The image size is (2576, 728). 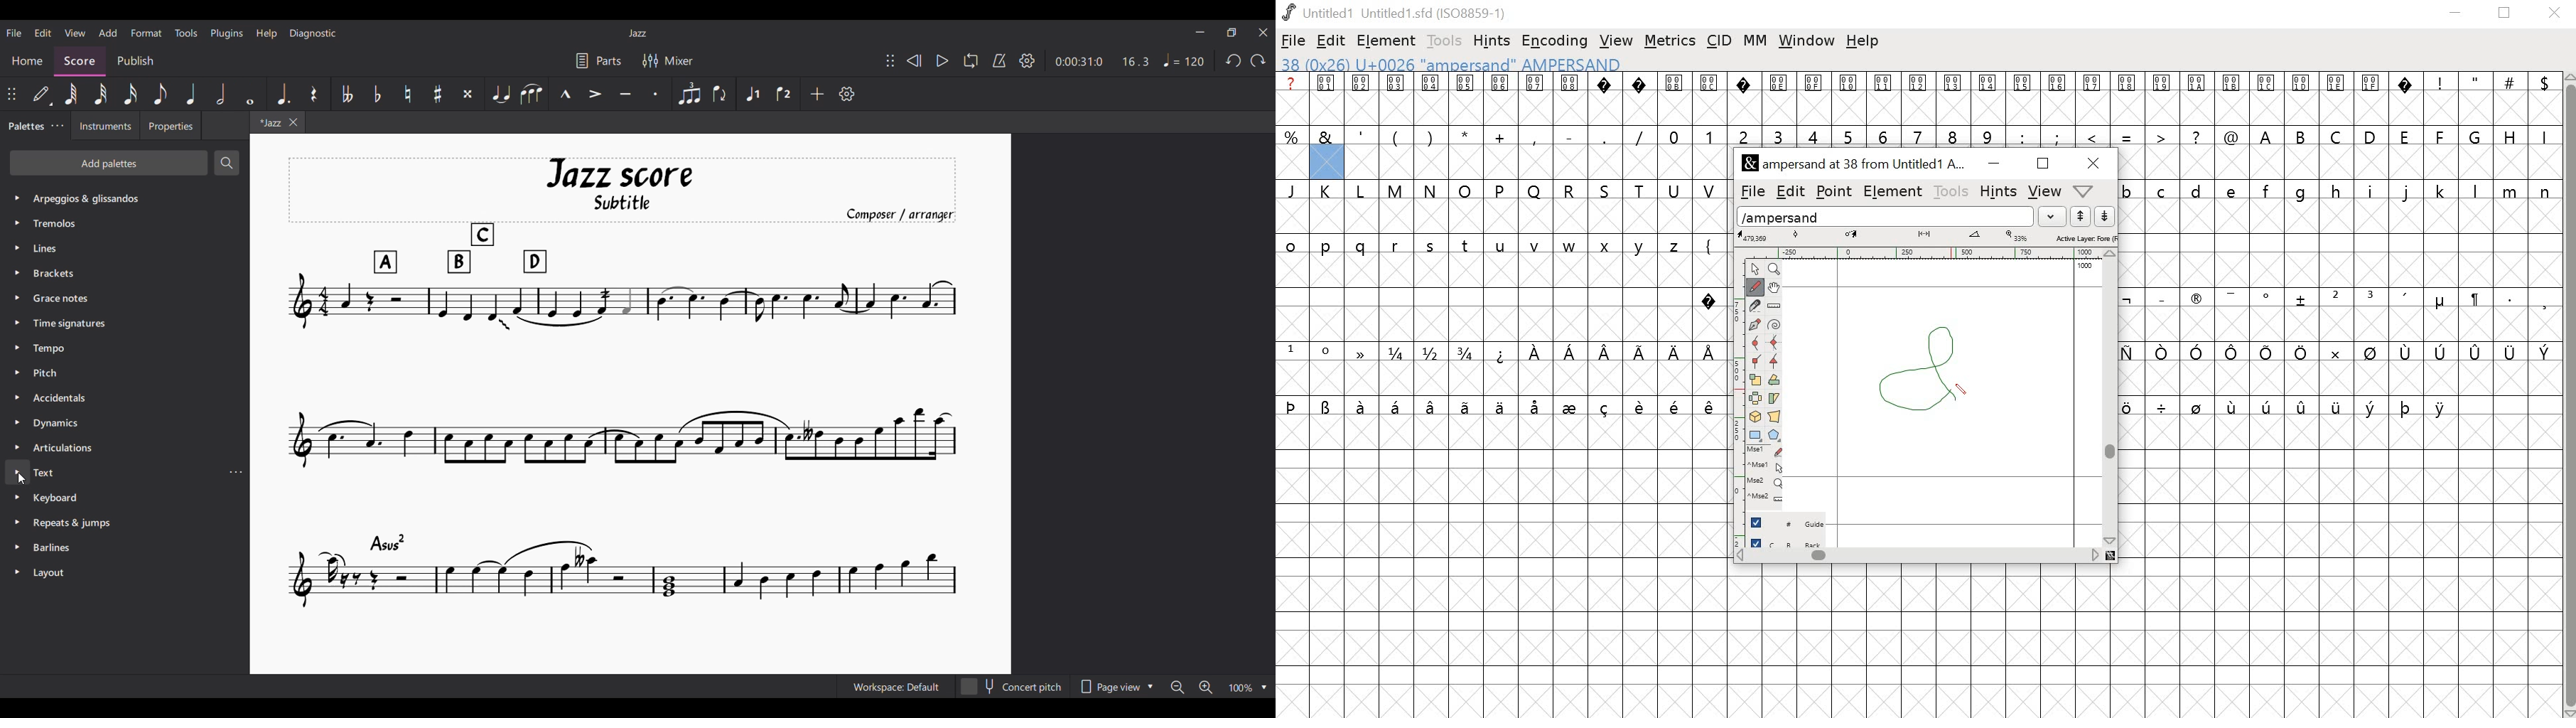 What do you see at coordinates (2371, 98) in the screenshot?
I see `001F` at bounding box center [2371, 98].